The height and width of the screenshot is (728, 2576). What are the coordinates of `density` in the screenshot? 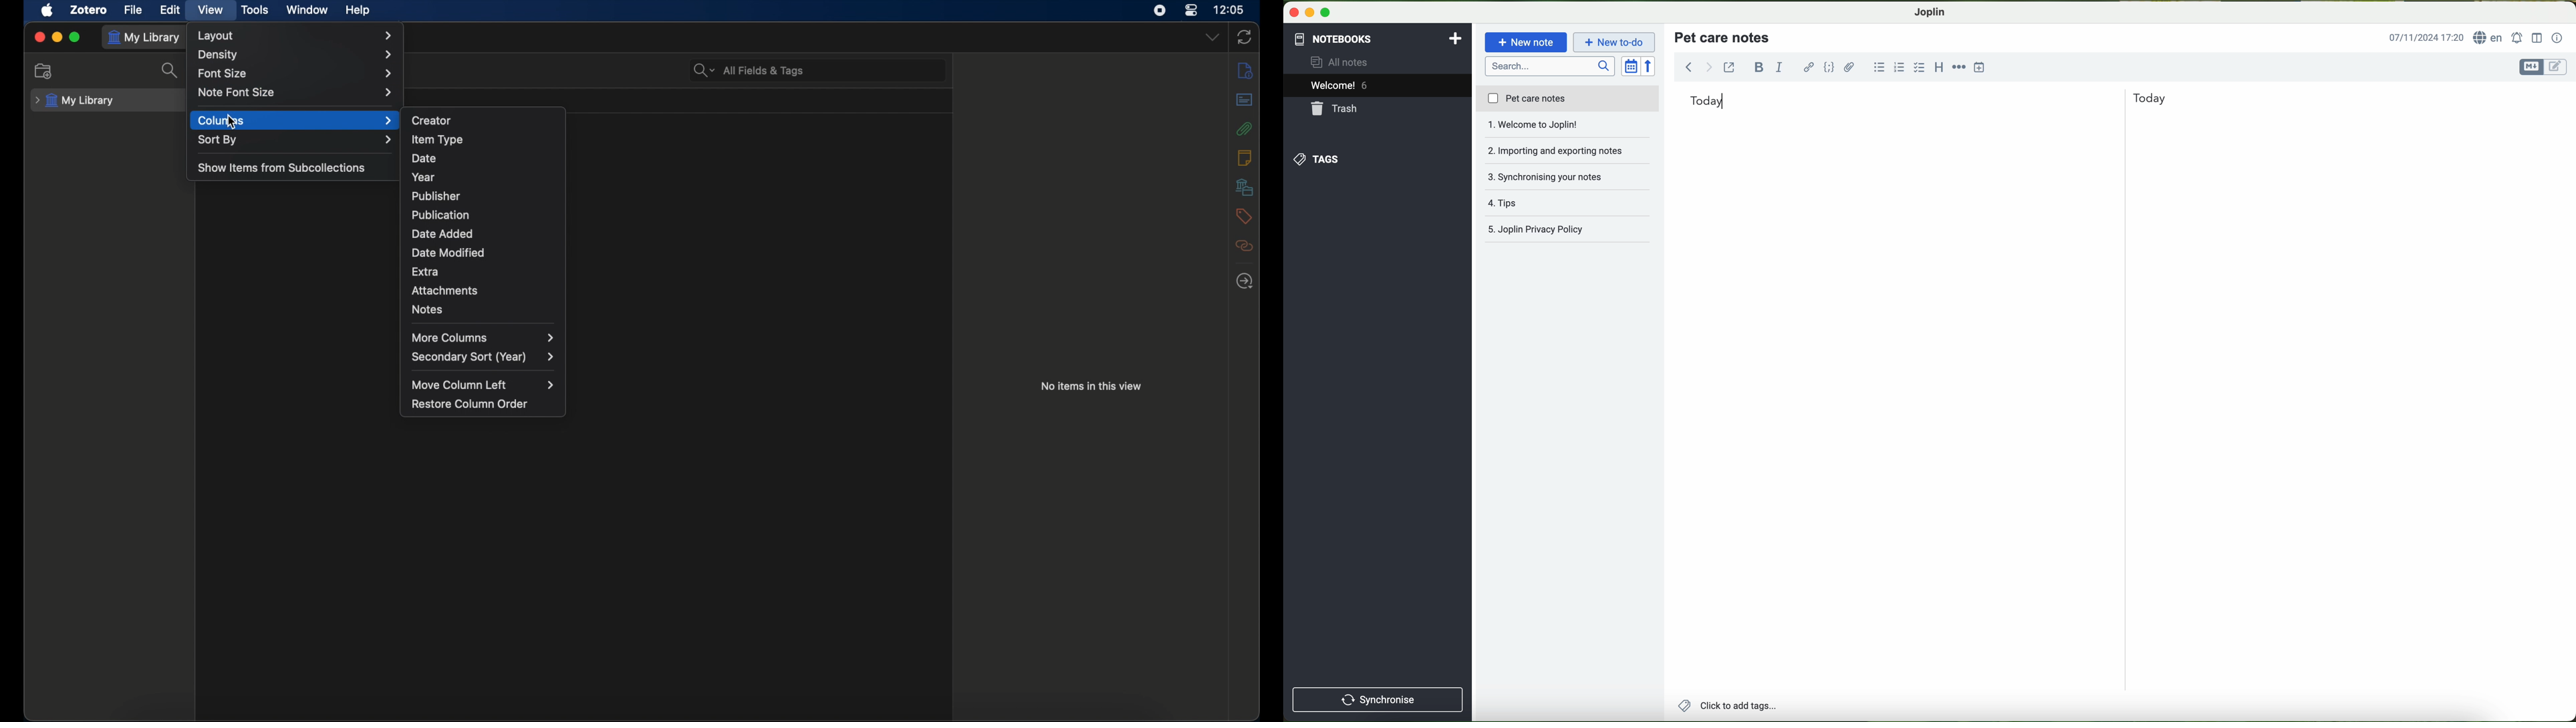 It's located at (294, 55).